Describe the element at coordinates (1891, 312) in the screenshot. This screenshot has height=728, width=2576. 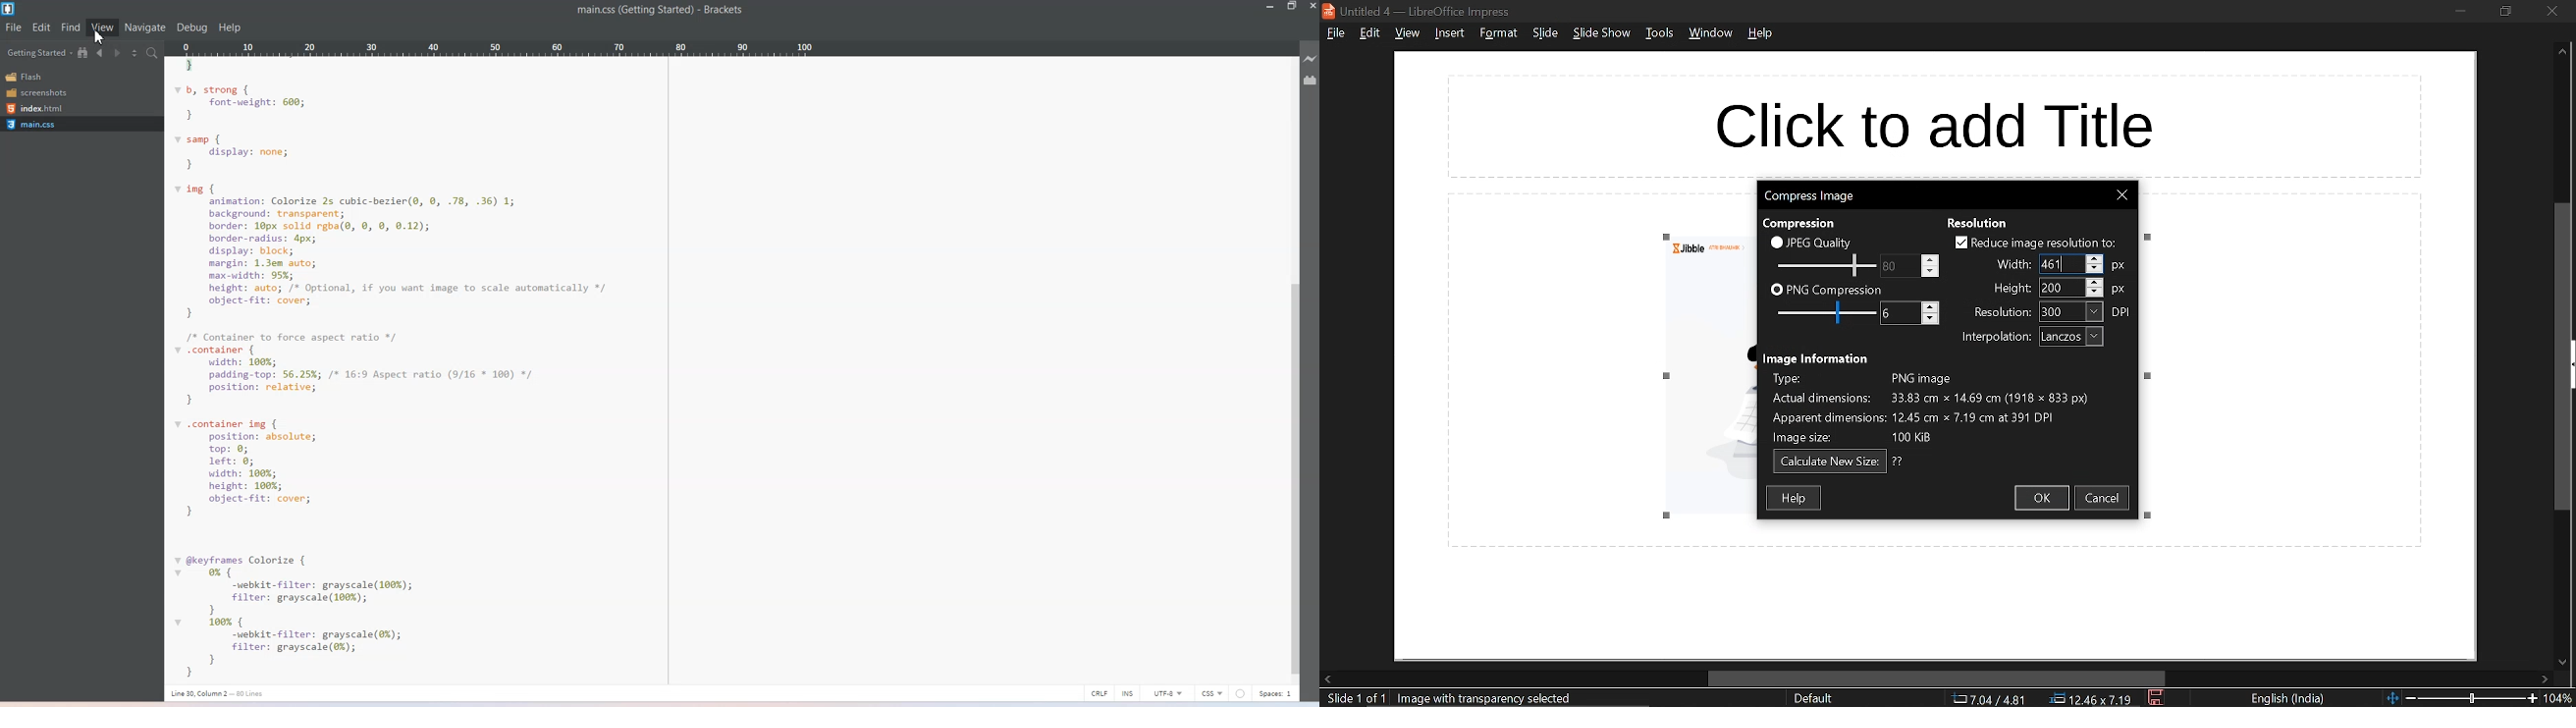
I see `change PNG compression` at that location.